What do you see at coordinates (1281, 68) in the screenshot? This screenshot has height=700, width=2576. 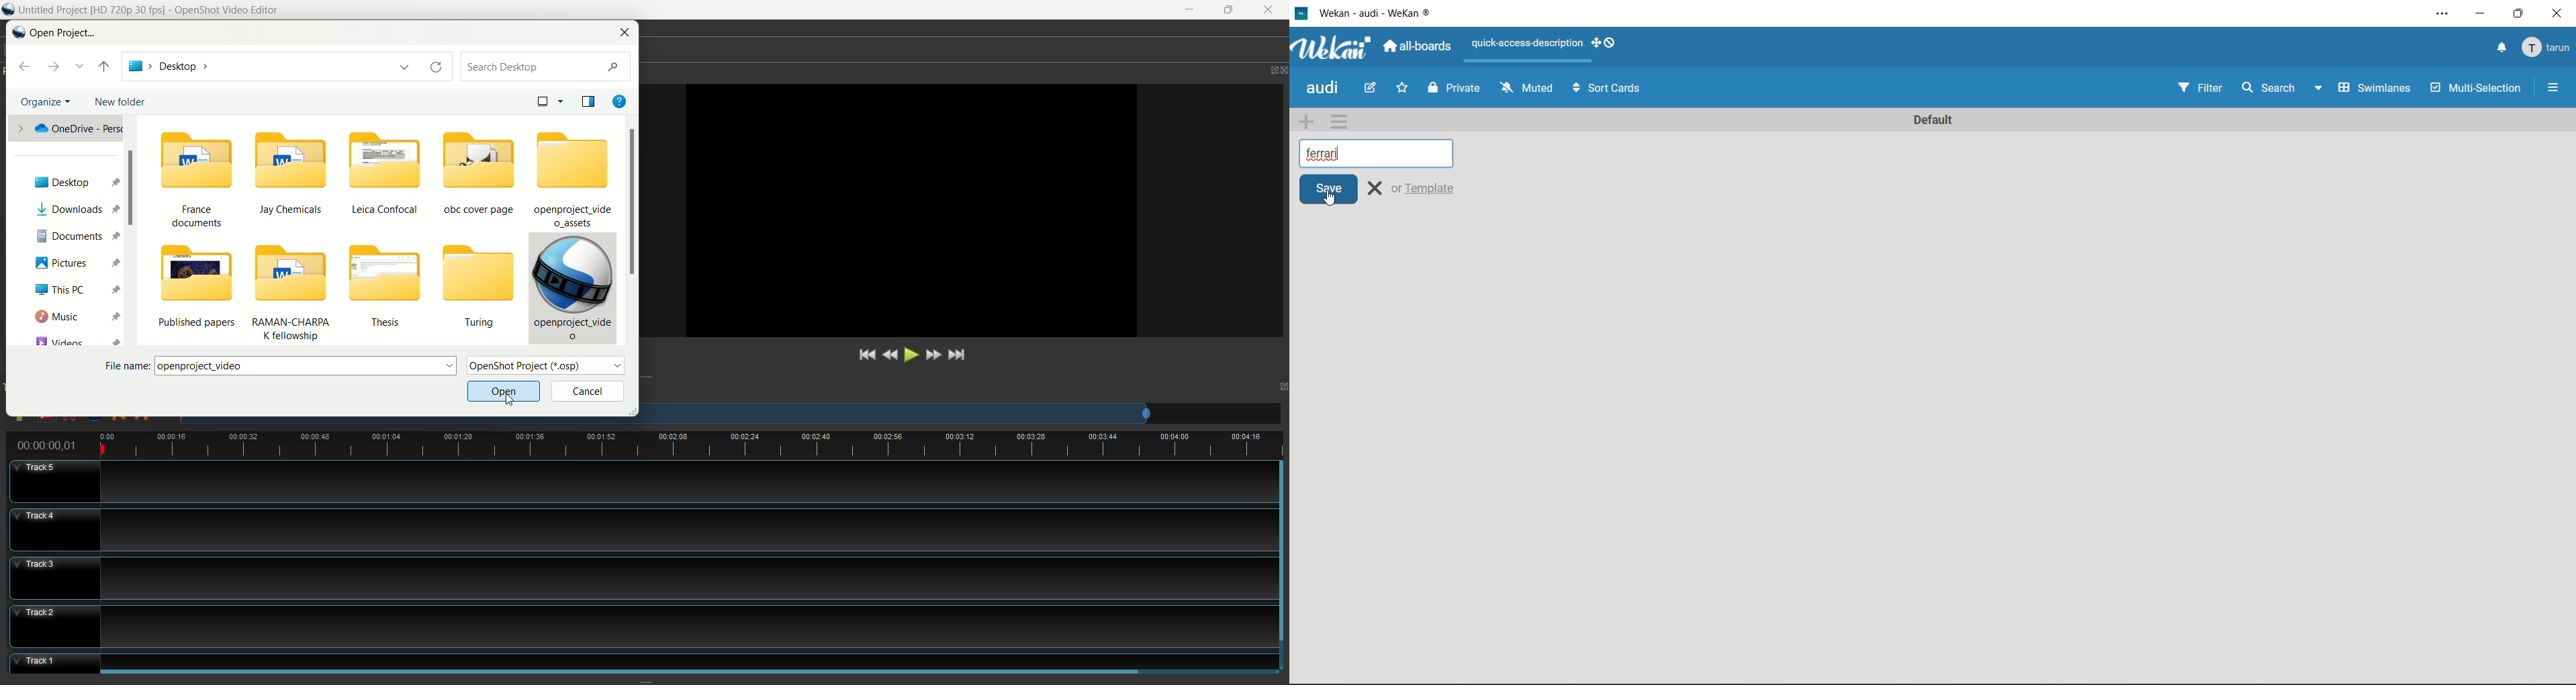 I see `Close` at bounding box center [1281, 68].